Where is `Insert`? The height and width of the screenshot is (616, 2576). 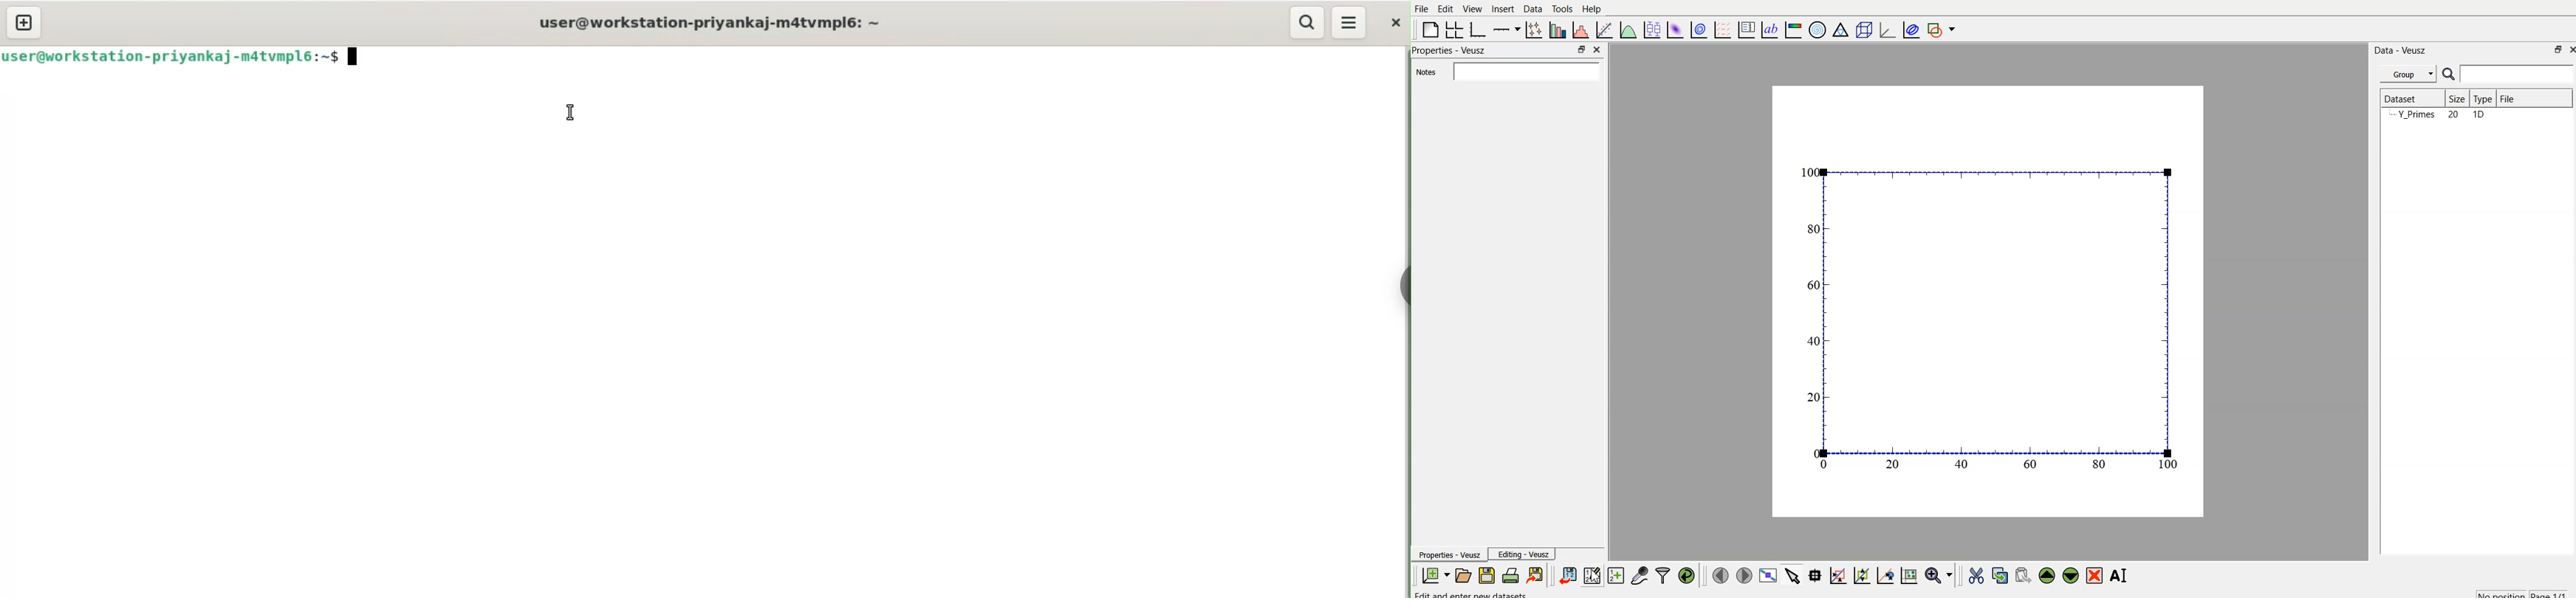 Insert is located at coordinates (1503, 9).